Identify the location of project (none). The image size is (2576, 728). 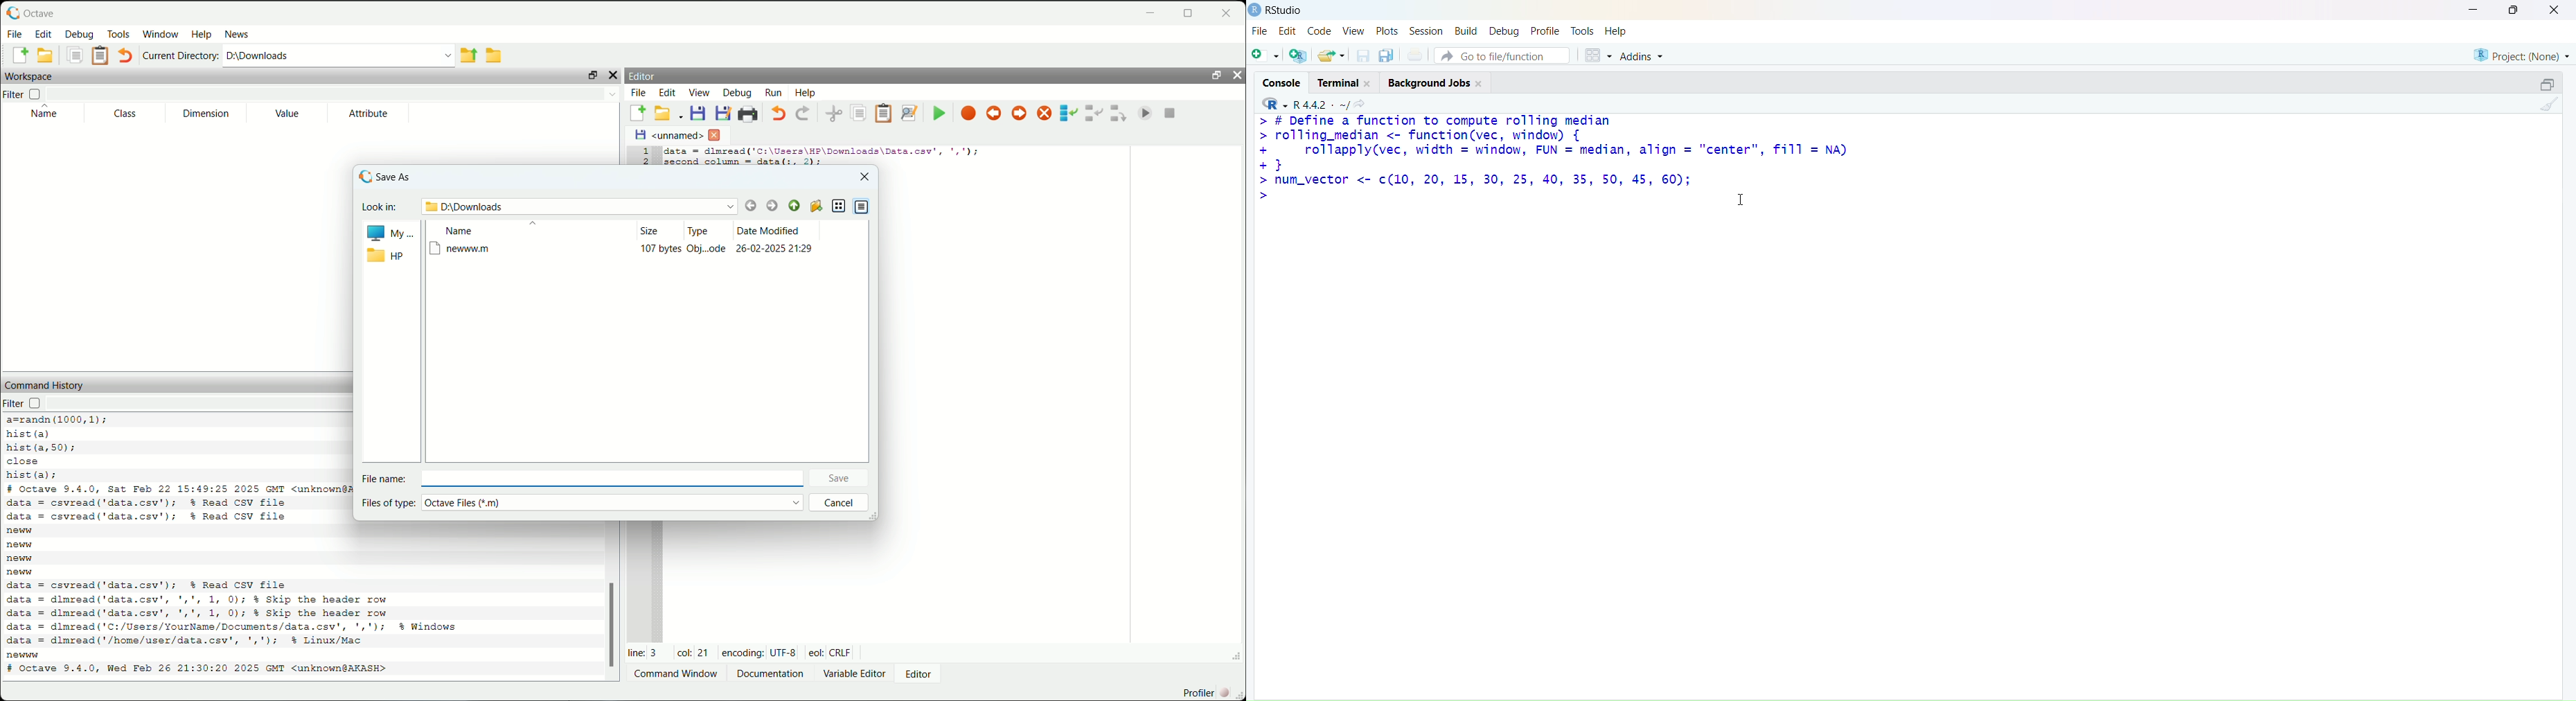
(2521, 55).